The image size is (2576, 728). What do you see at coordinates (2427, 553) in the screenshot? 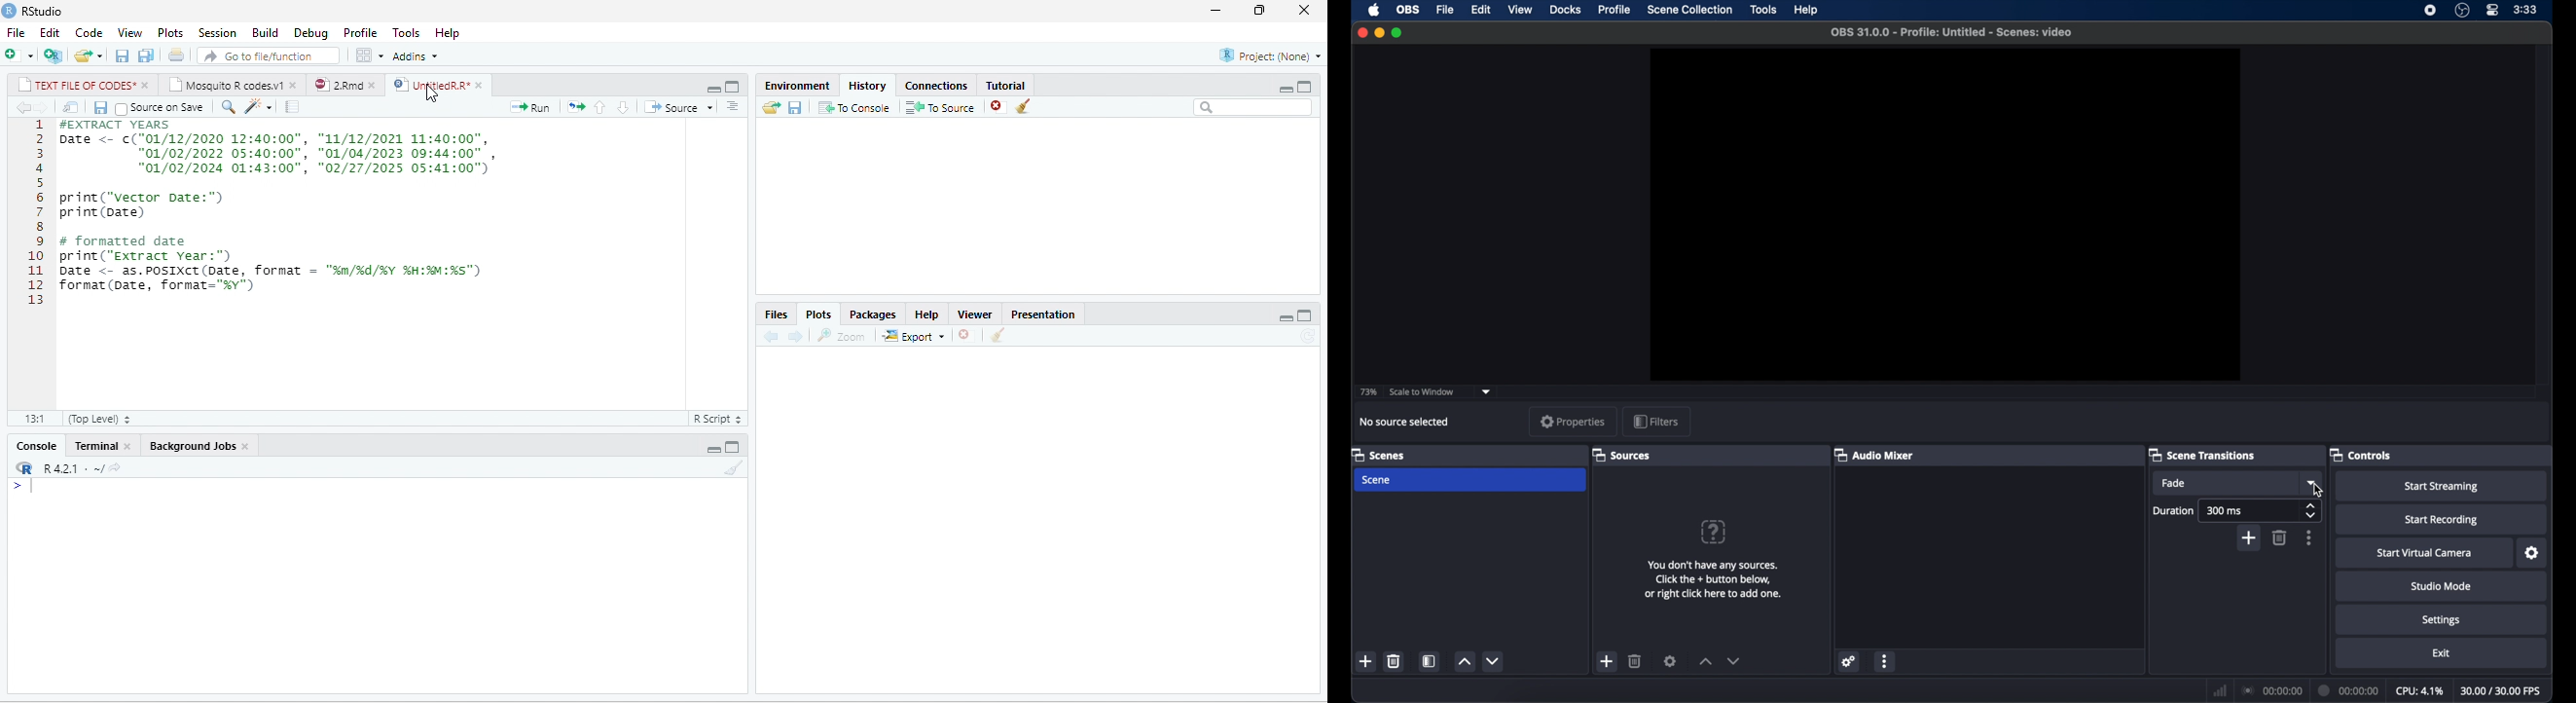
I see `start virtual camera` at bounding box center [2427, 553].